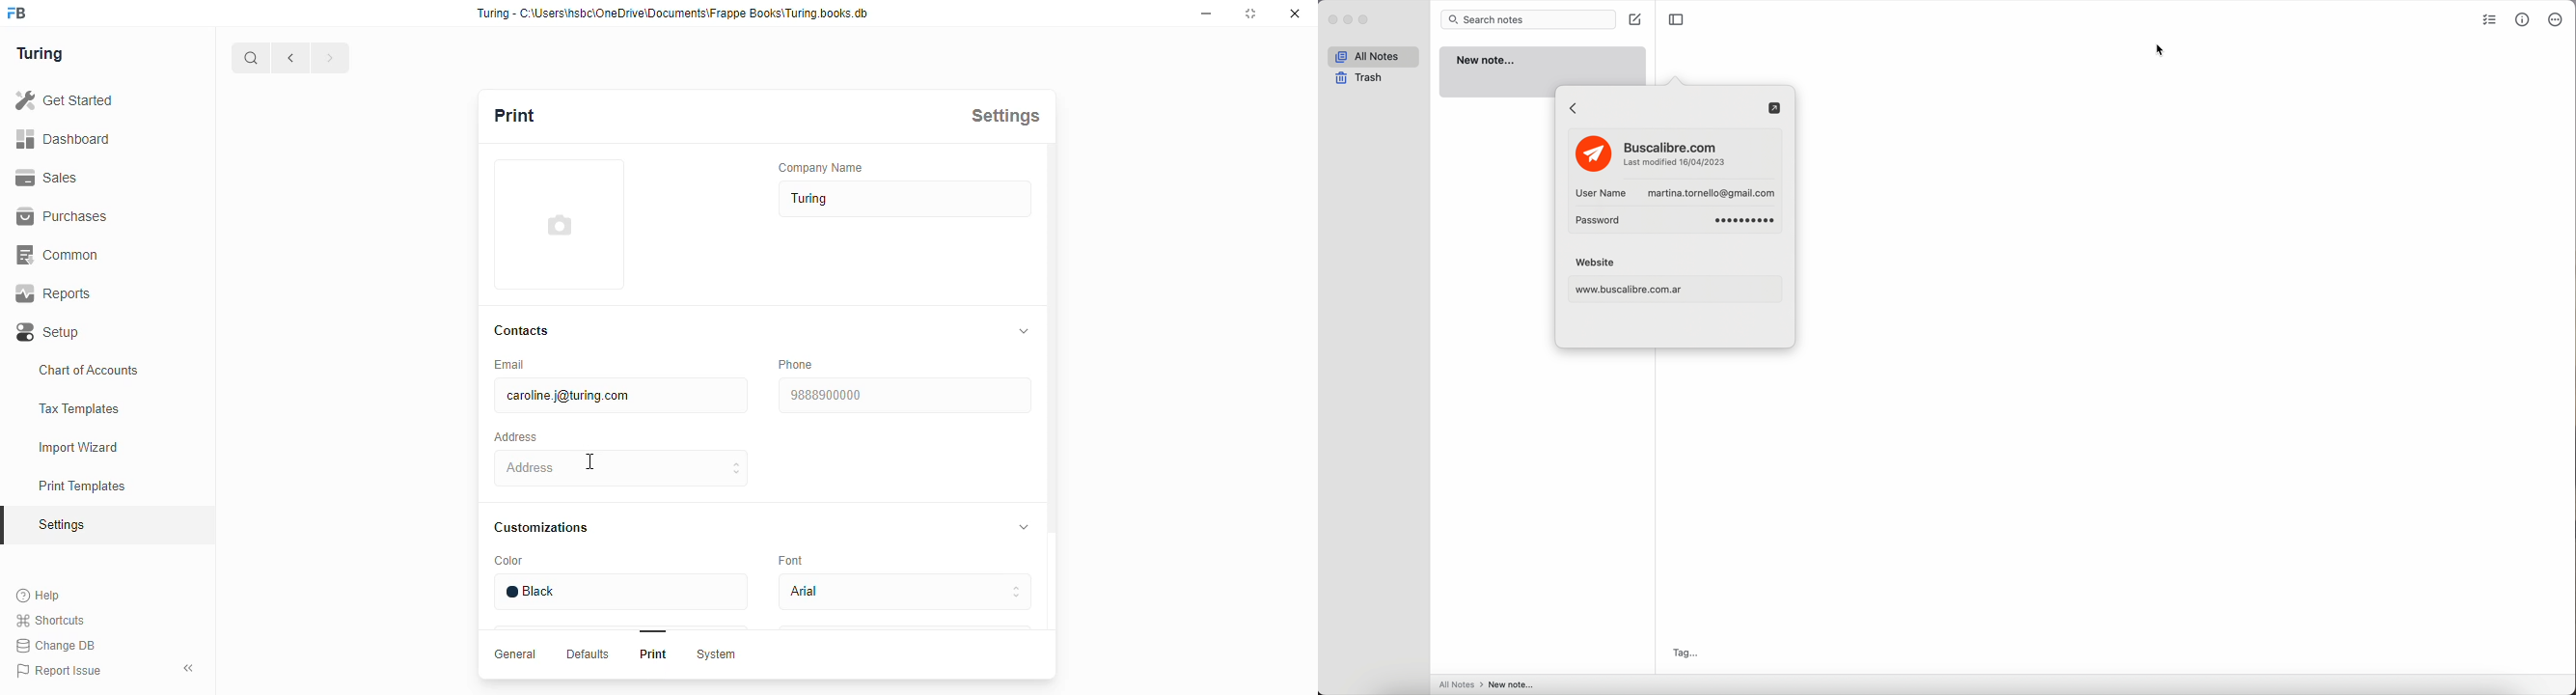 Image resolution: width=2576 pixels, height=700 pixels. What do you see at coordinates (55, 646) in the screenshot?
I see `change DB` at bounding box center [55, 646].